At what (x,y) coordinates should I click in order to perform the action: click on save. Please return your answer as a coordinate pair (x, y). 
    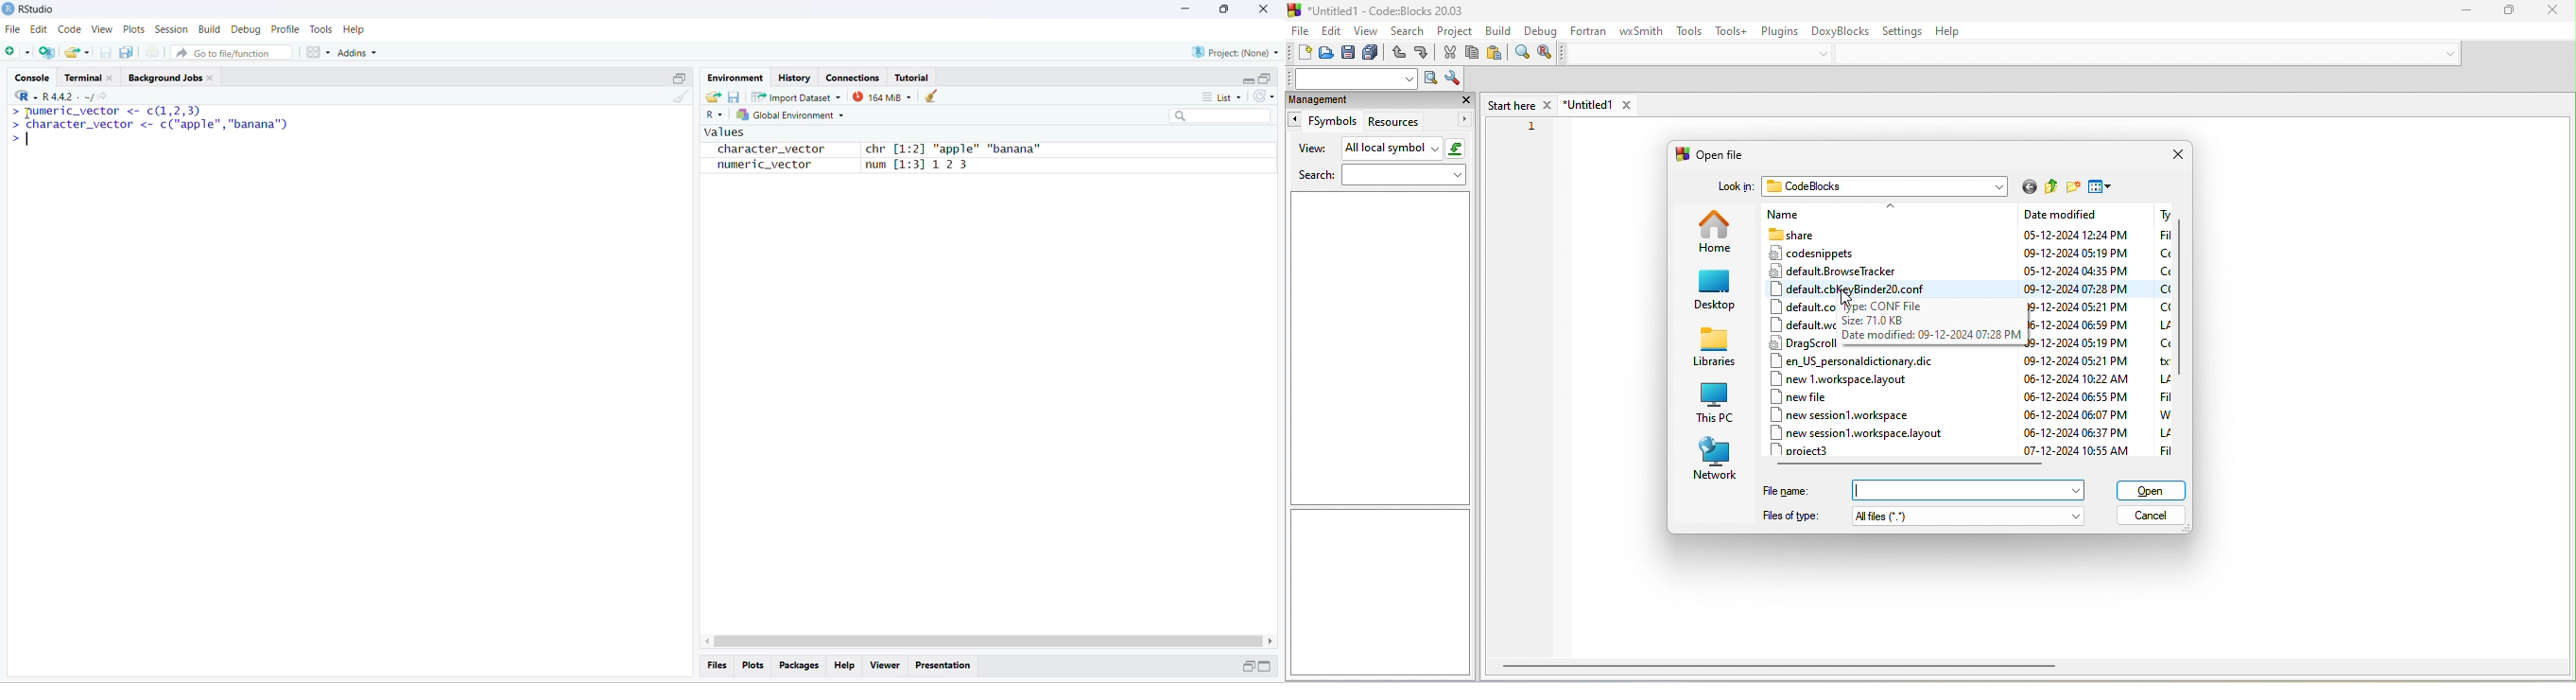
    Looking at the image, I should click on (1349, 53).